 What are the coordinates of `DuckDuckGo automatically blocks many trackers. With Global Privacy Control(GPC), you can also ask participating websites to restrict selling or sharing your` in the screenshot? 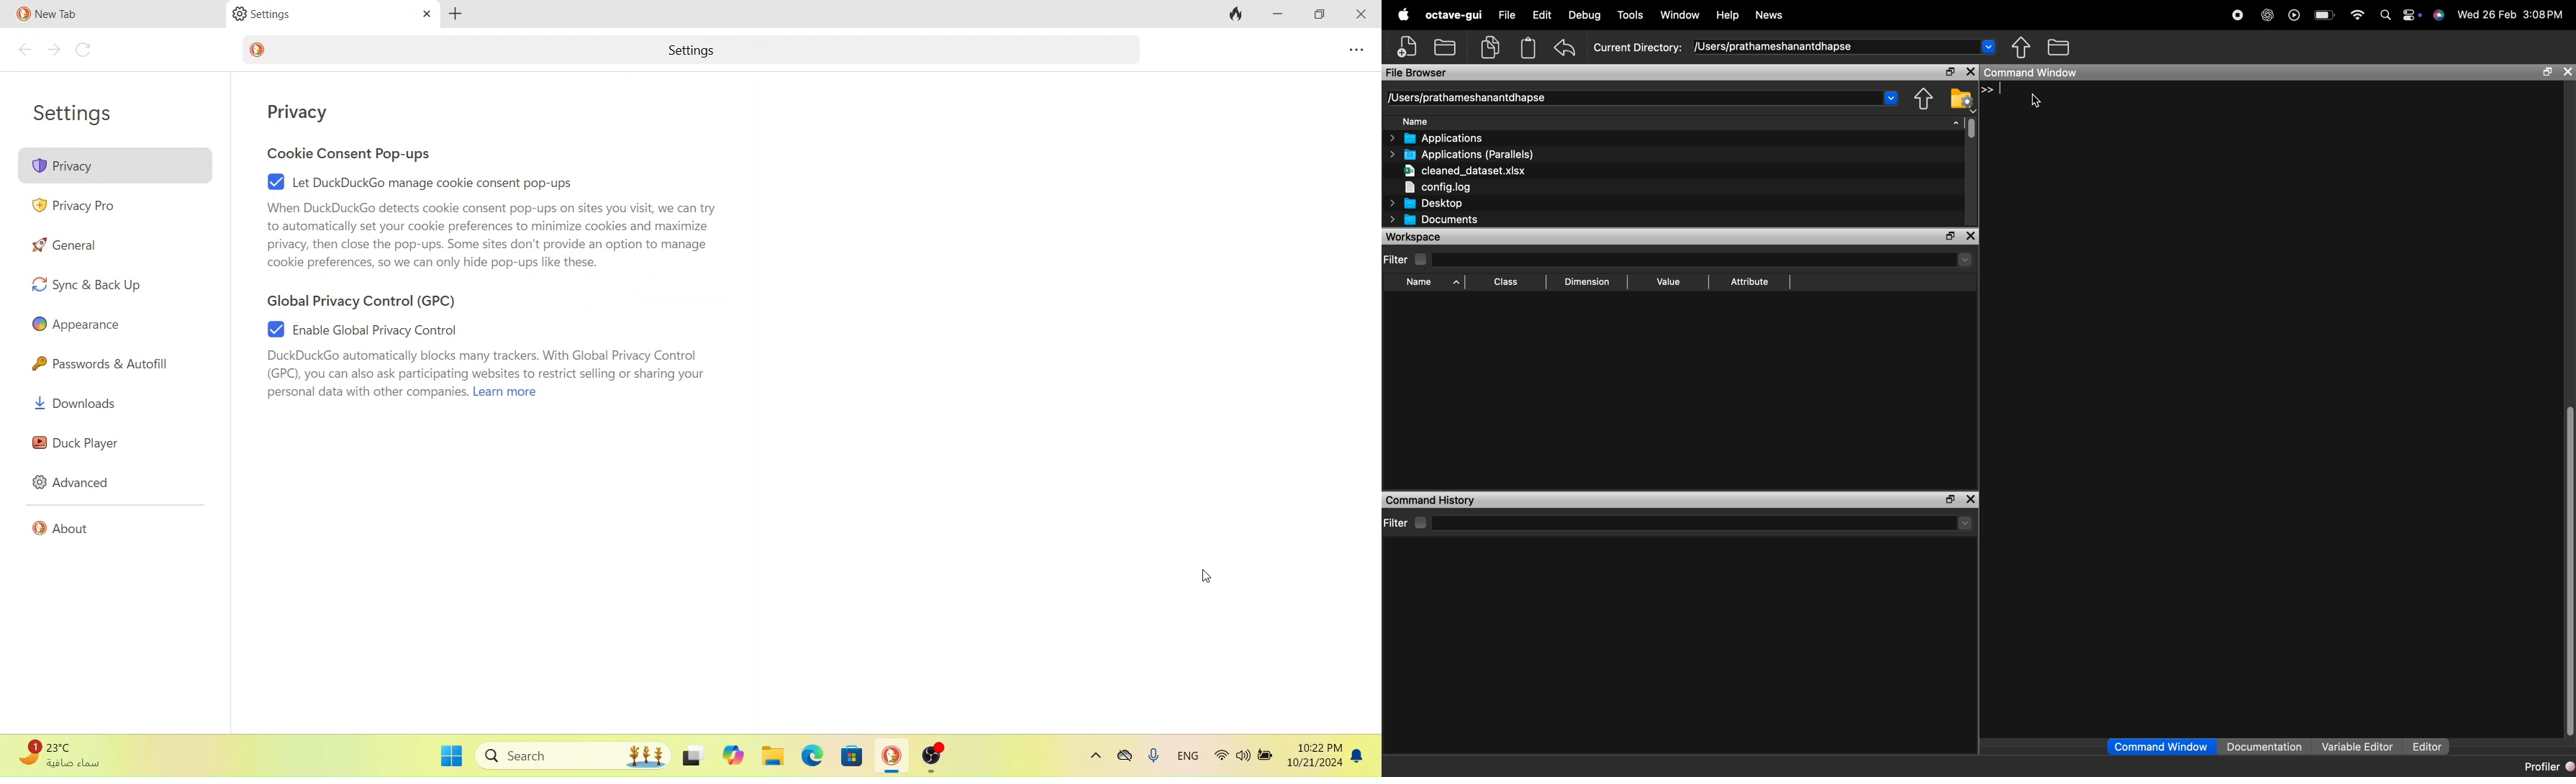 It's located at (485, 363).